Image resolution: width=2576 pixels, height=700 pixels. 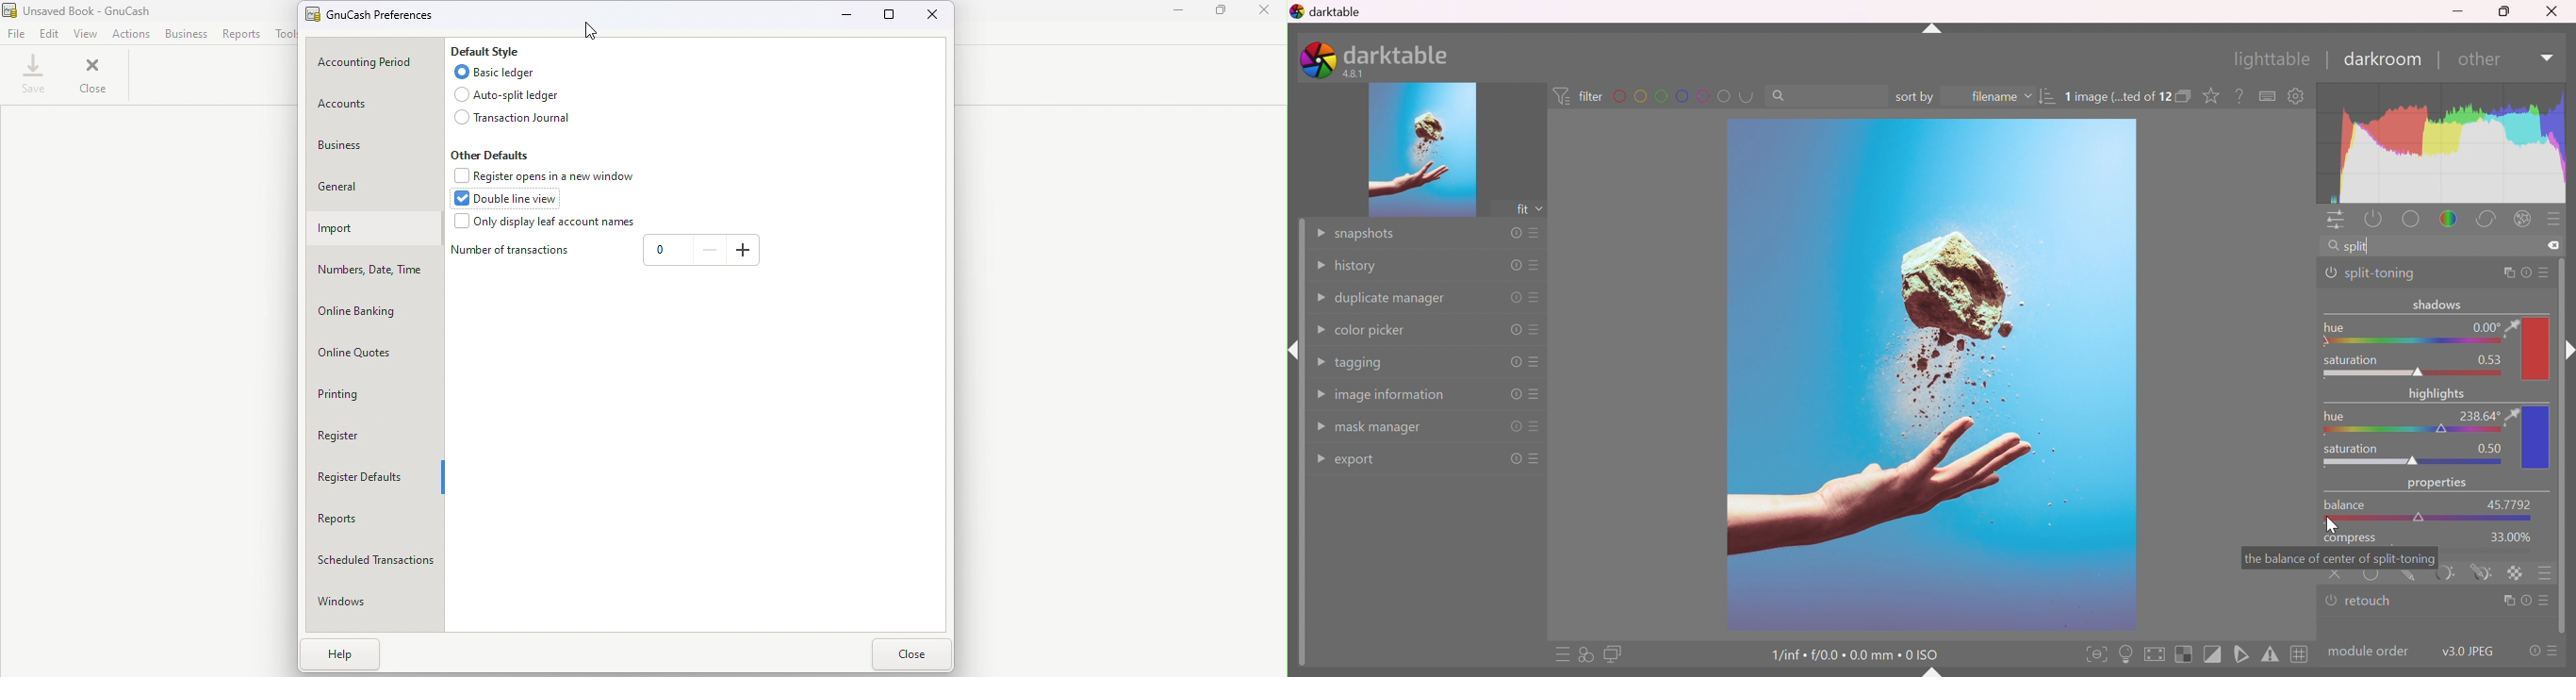 What do you see at coordinates (30, 79) in the screenshot?
I see `Save` at bounding box center [30, 79].